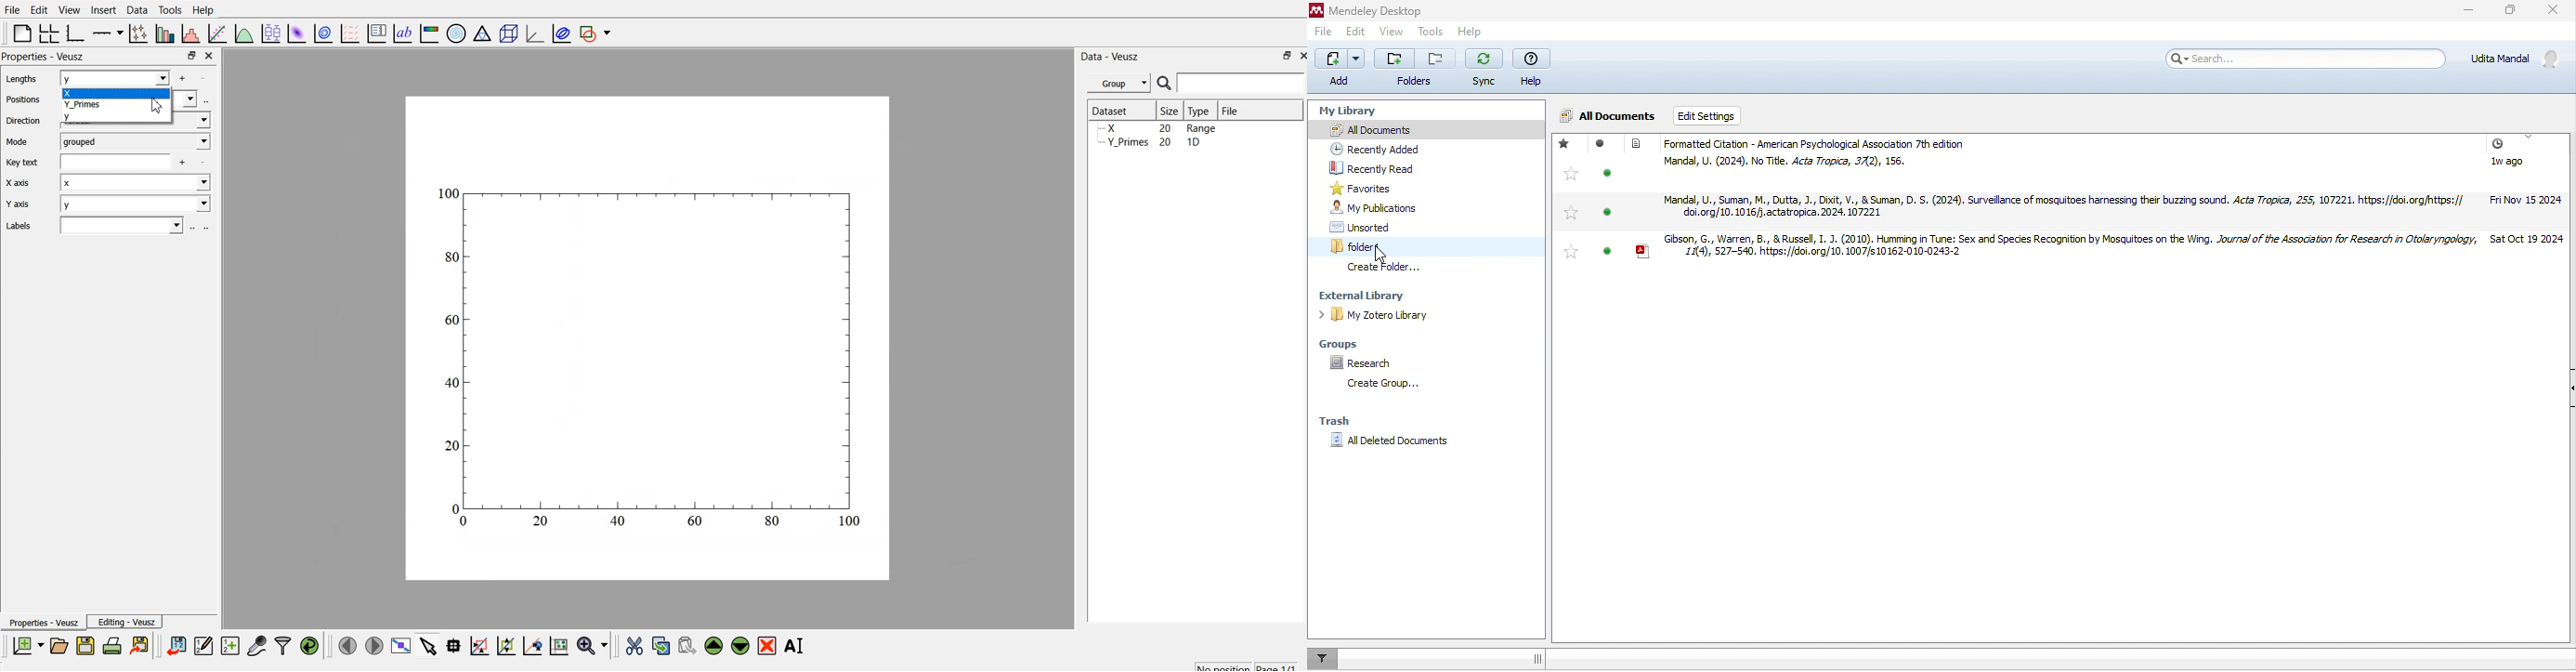 The height and width of the screenshot is (672, 2576). What do you see at coordinates (1572, 213) in the screenshot?
I see `Favorite` at bounding box center [1572, 213].